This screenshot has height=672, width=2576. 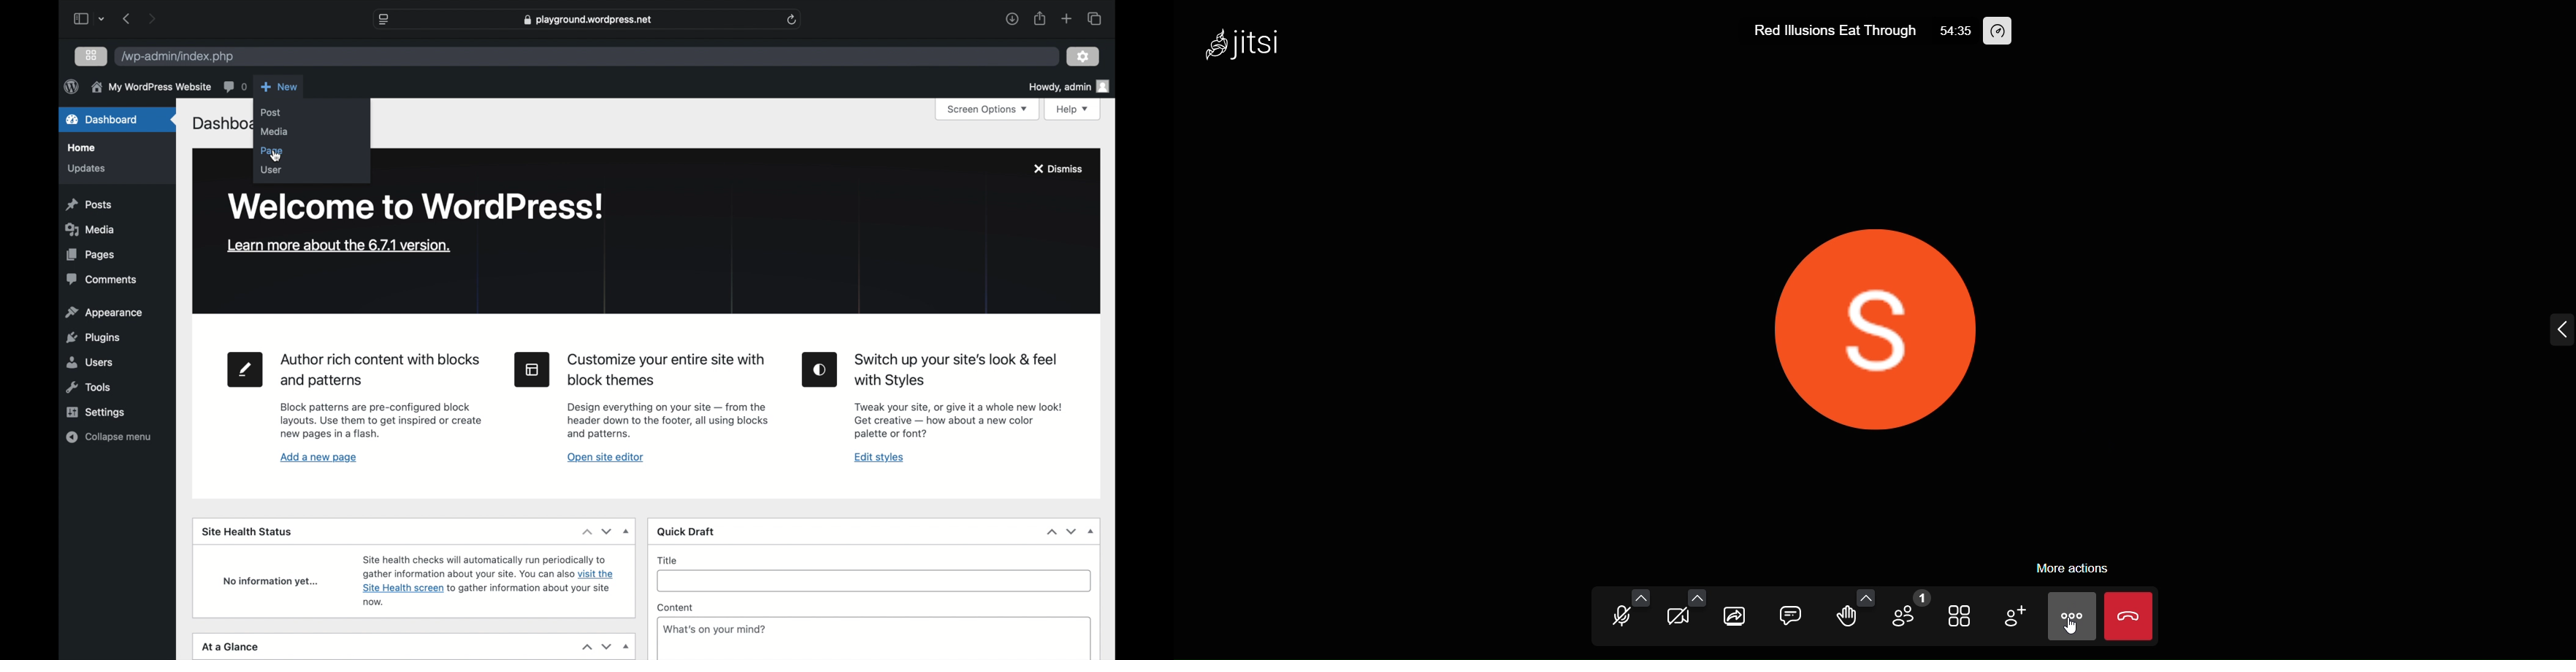 I want to click on new, so click(x=279, y=87).